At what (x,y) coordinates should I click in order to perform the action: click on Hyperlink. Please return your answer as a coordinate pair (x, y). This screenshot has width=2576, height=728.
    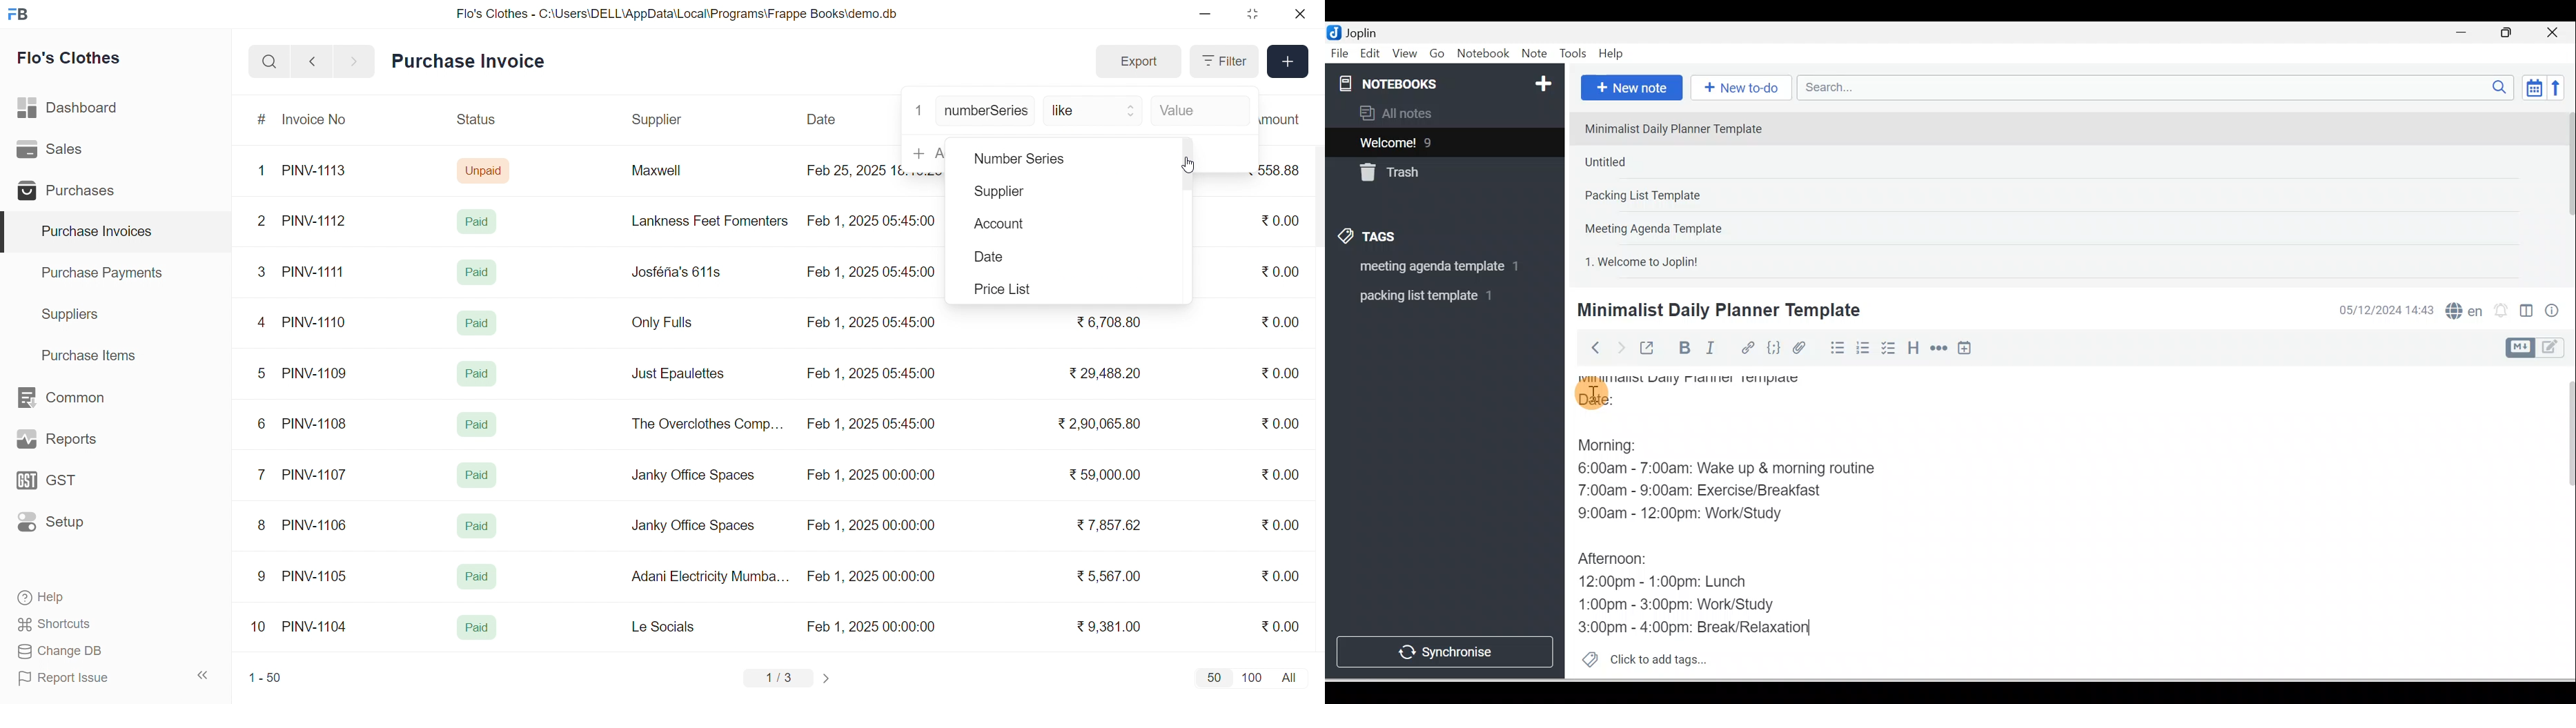
    Looking at the image, I should click on (1747, 349).